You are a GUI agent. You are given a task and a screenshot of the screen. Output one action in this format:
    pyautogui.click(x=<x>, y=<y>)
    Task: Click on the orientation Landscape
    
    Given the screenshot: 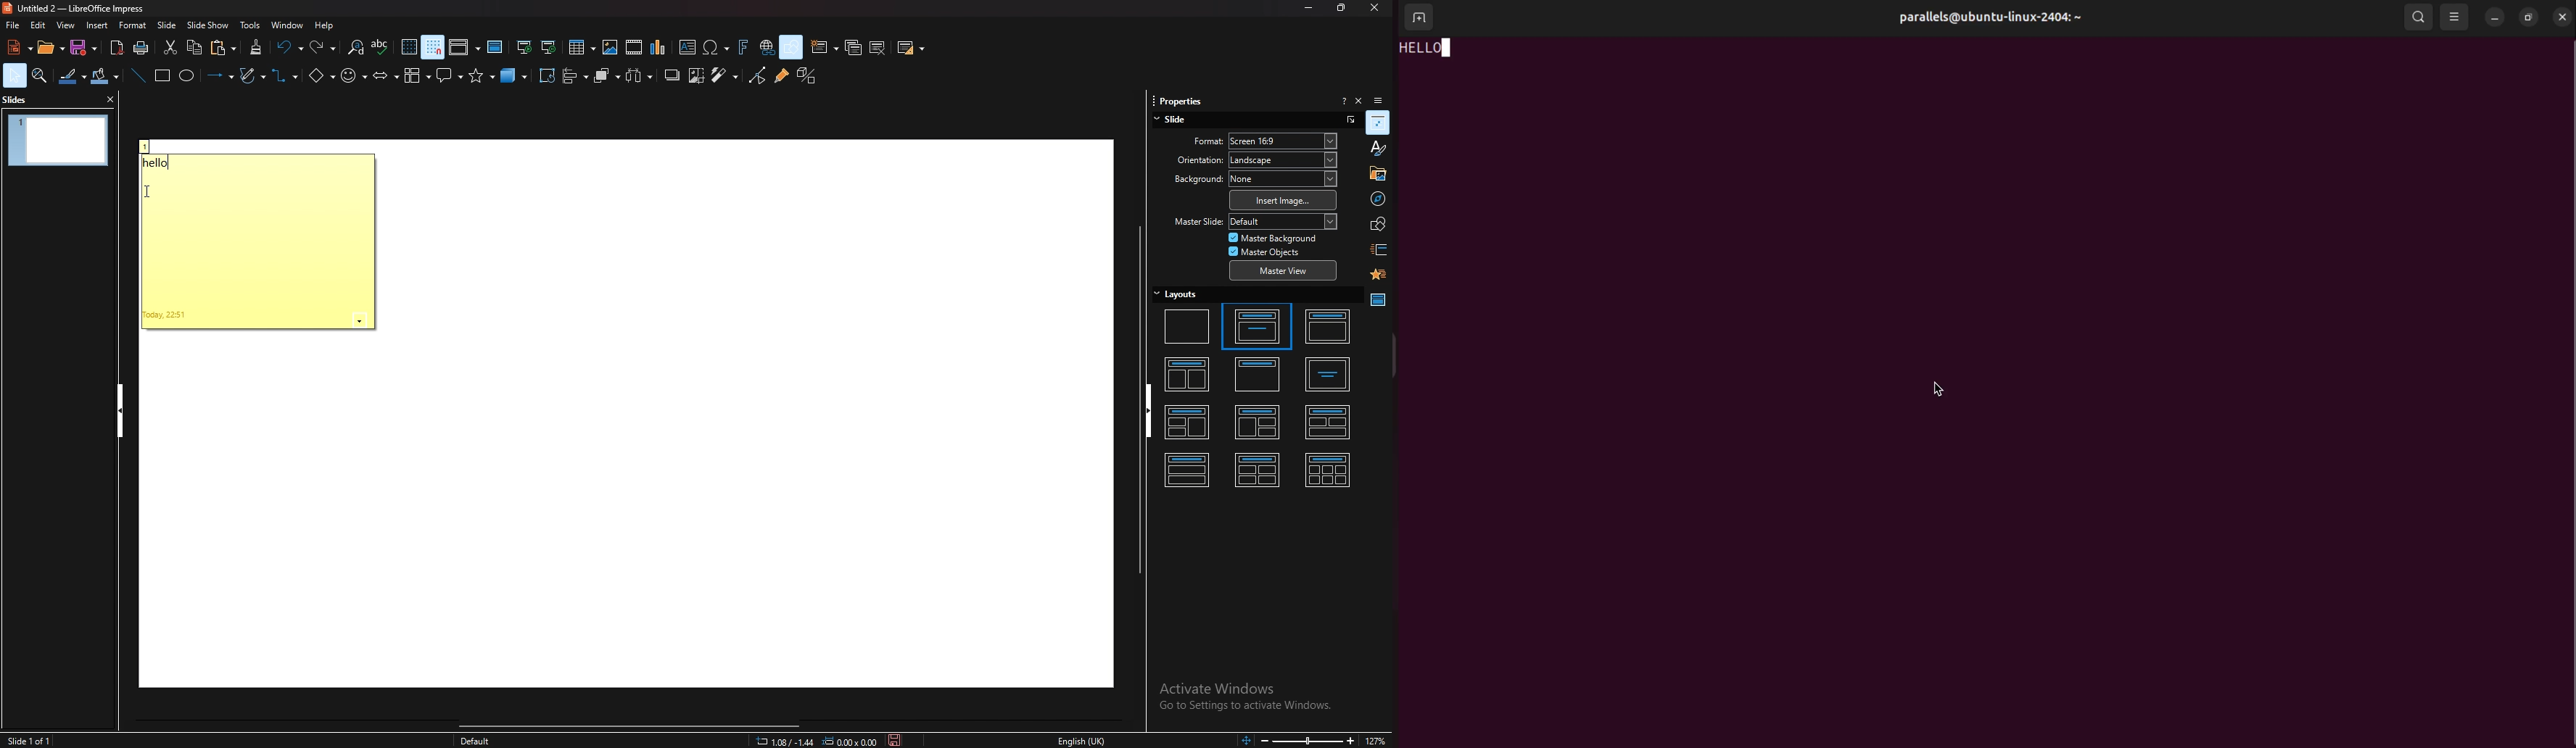 What is the action you would take?
    pyautogui.click(x=1283, y=159)
    